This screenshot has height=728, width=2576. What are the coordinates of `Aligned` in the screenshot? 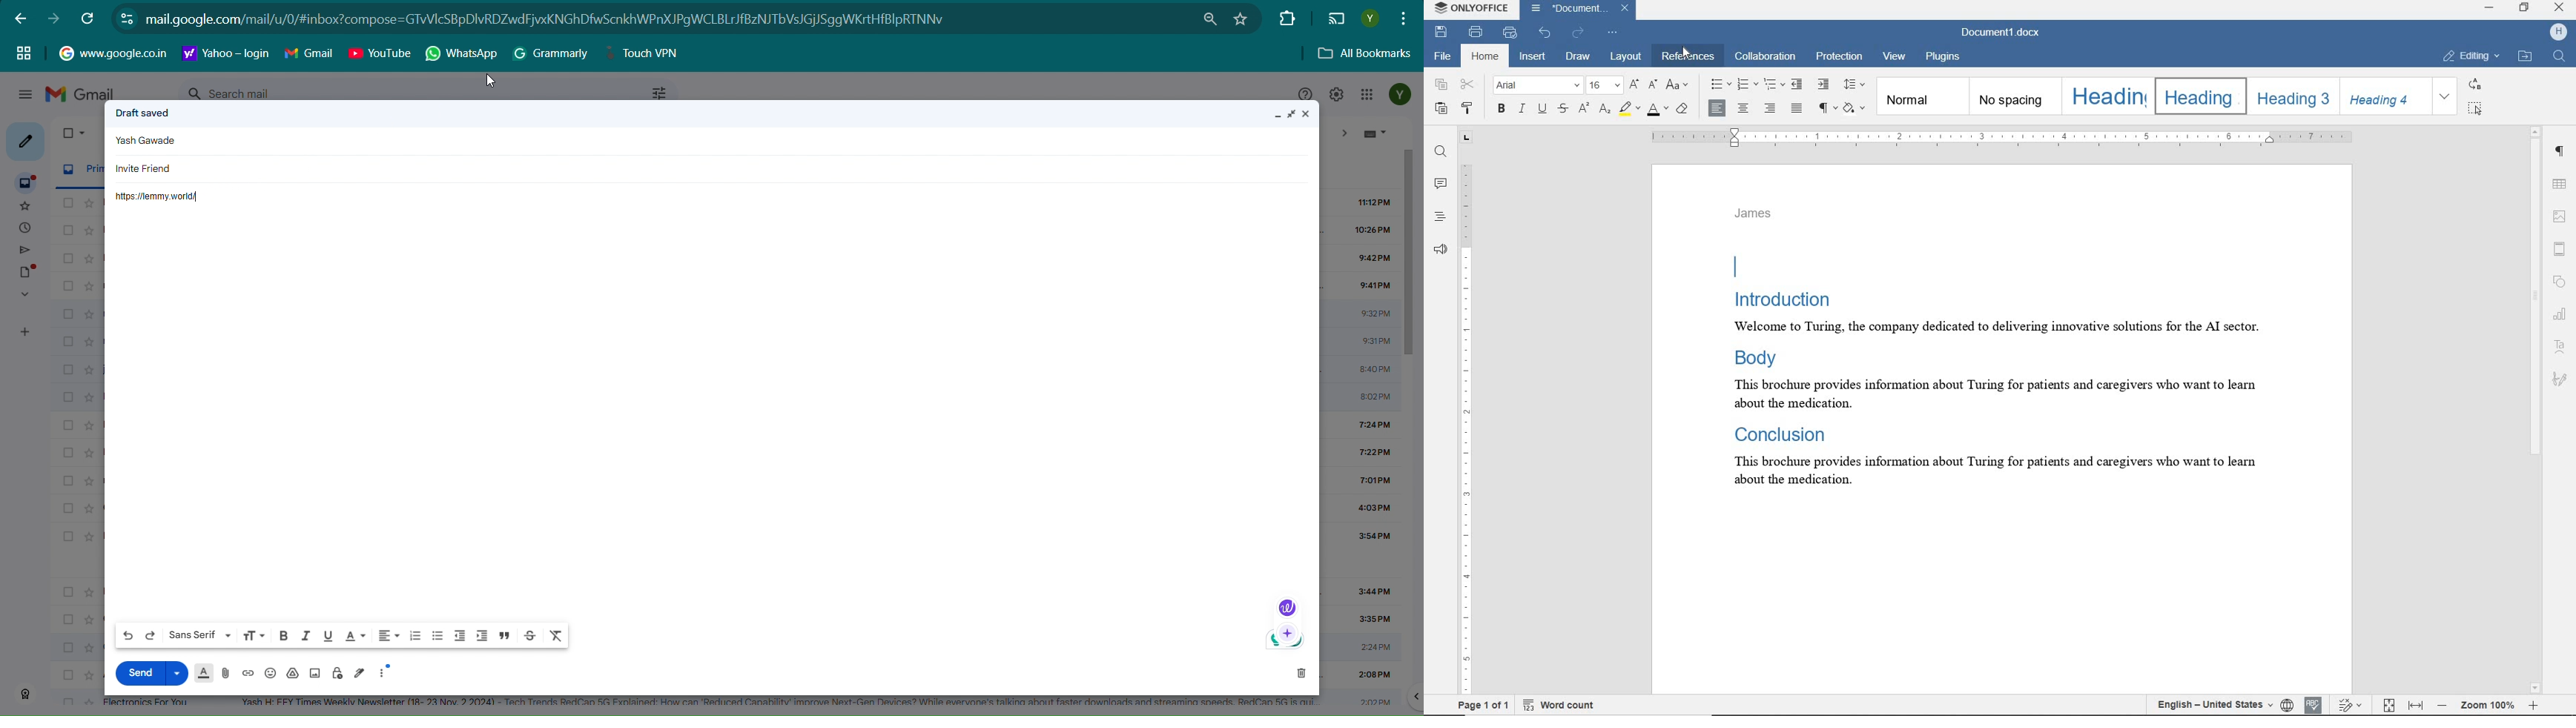 It's located at (389, 636).